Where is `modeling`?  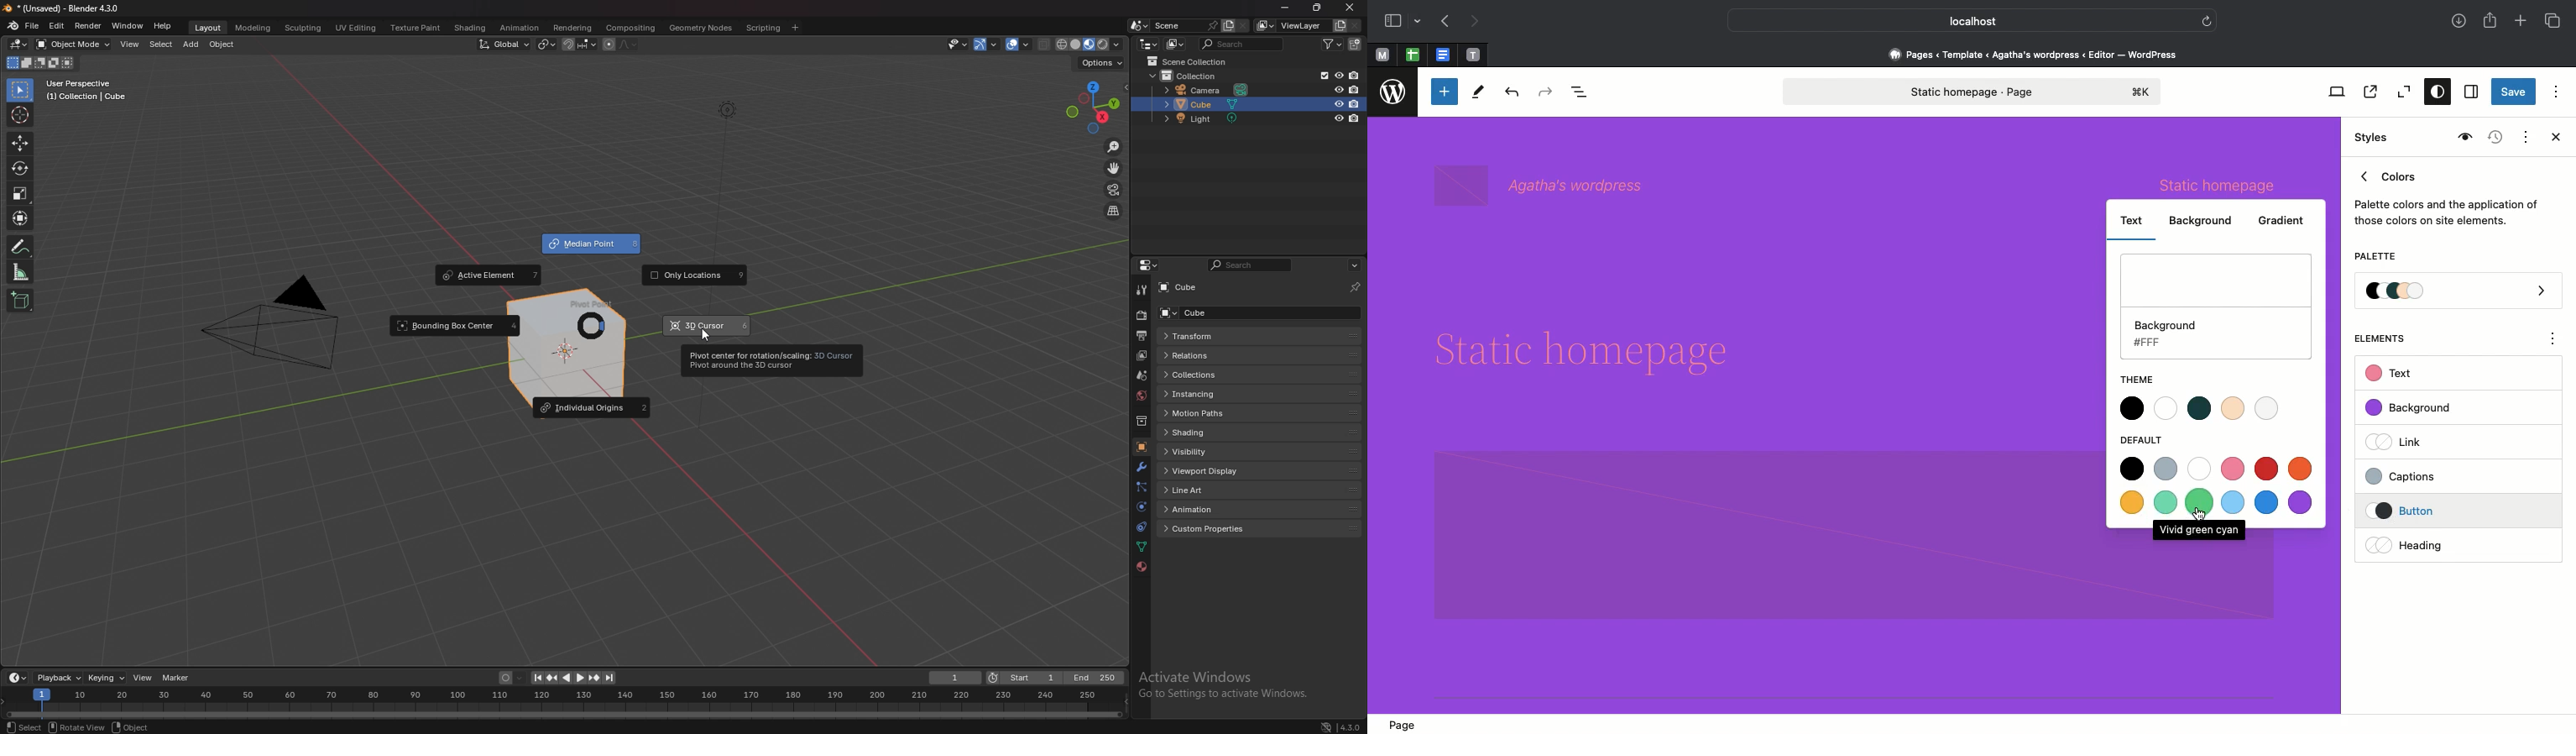
modeling is located at coordinates (254, 27).